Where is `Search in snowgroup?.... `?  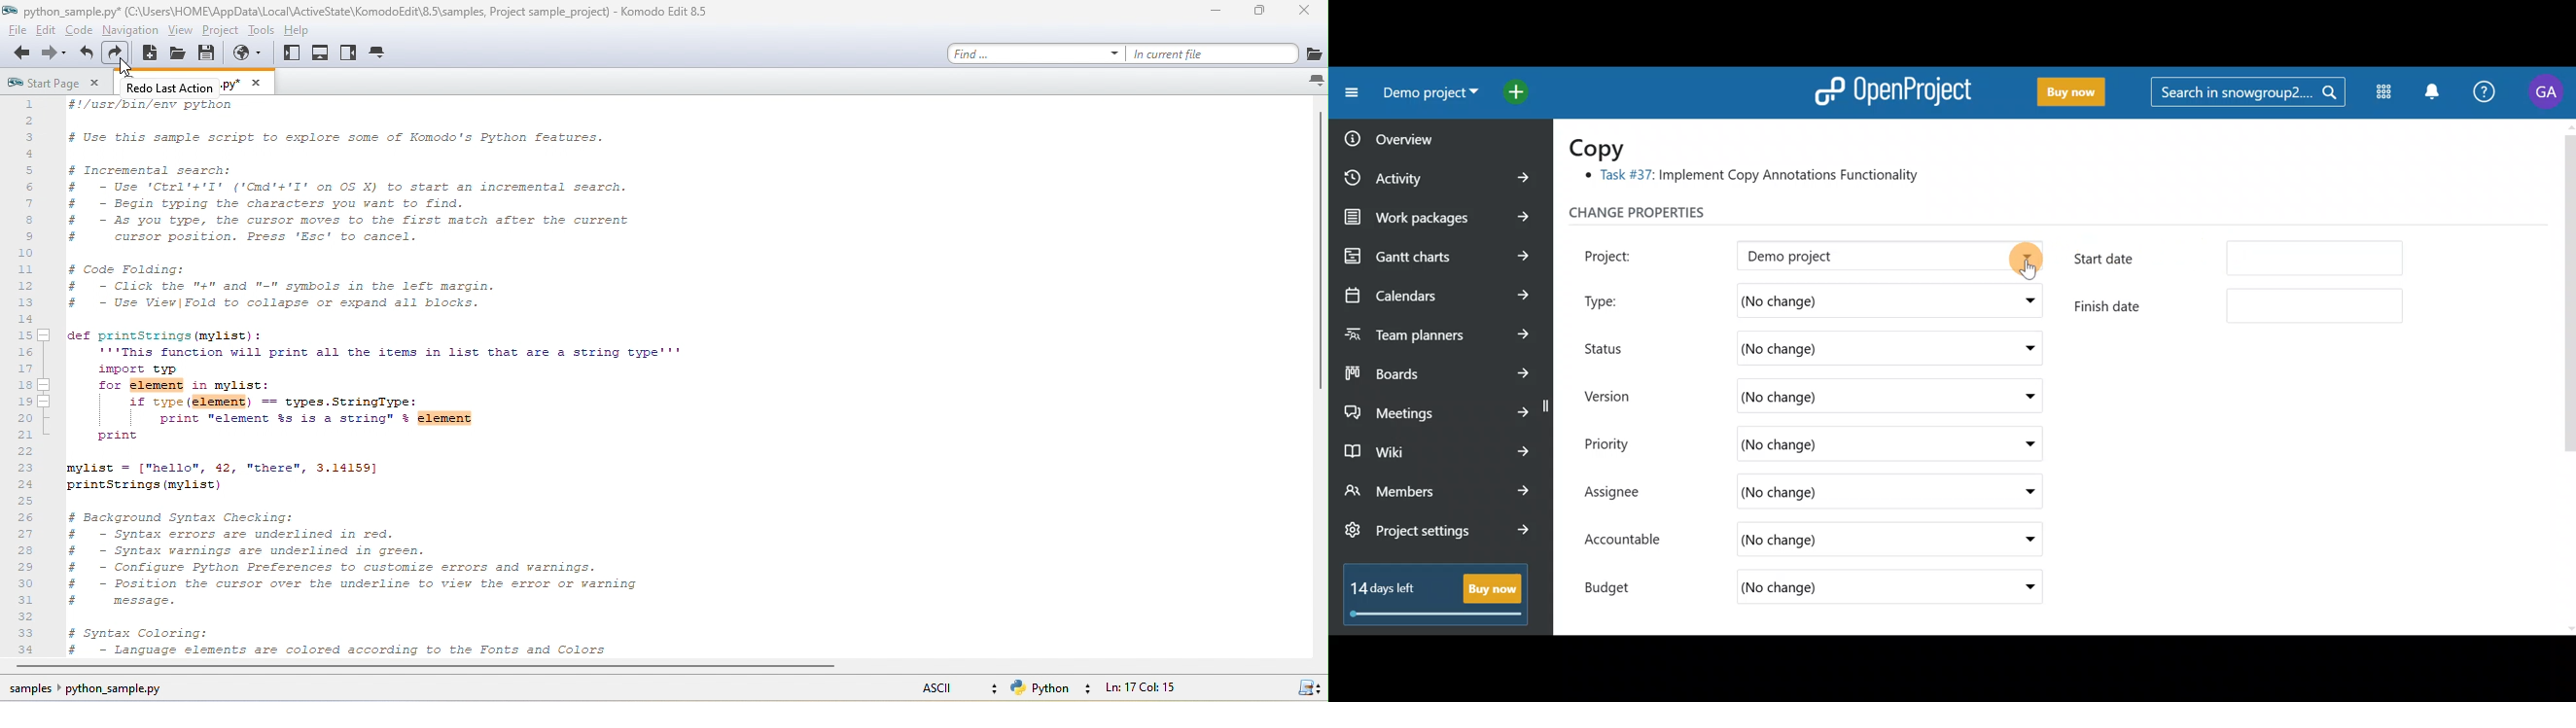
Search in snowgroup?....  is located at coordinates (2245, 93).